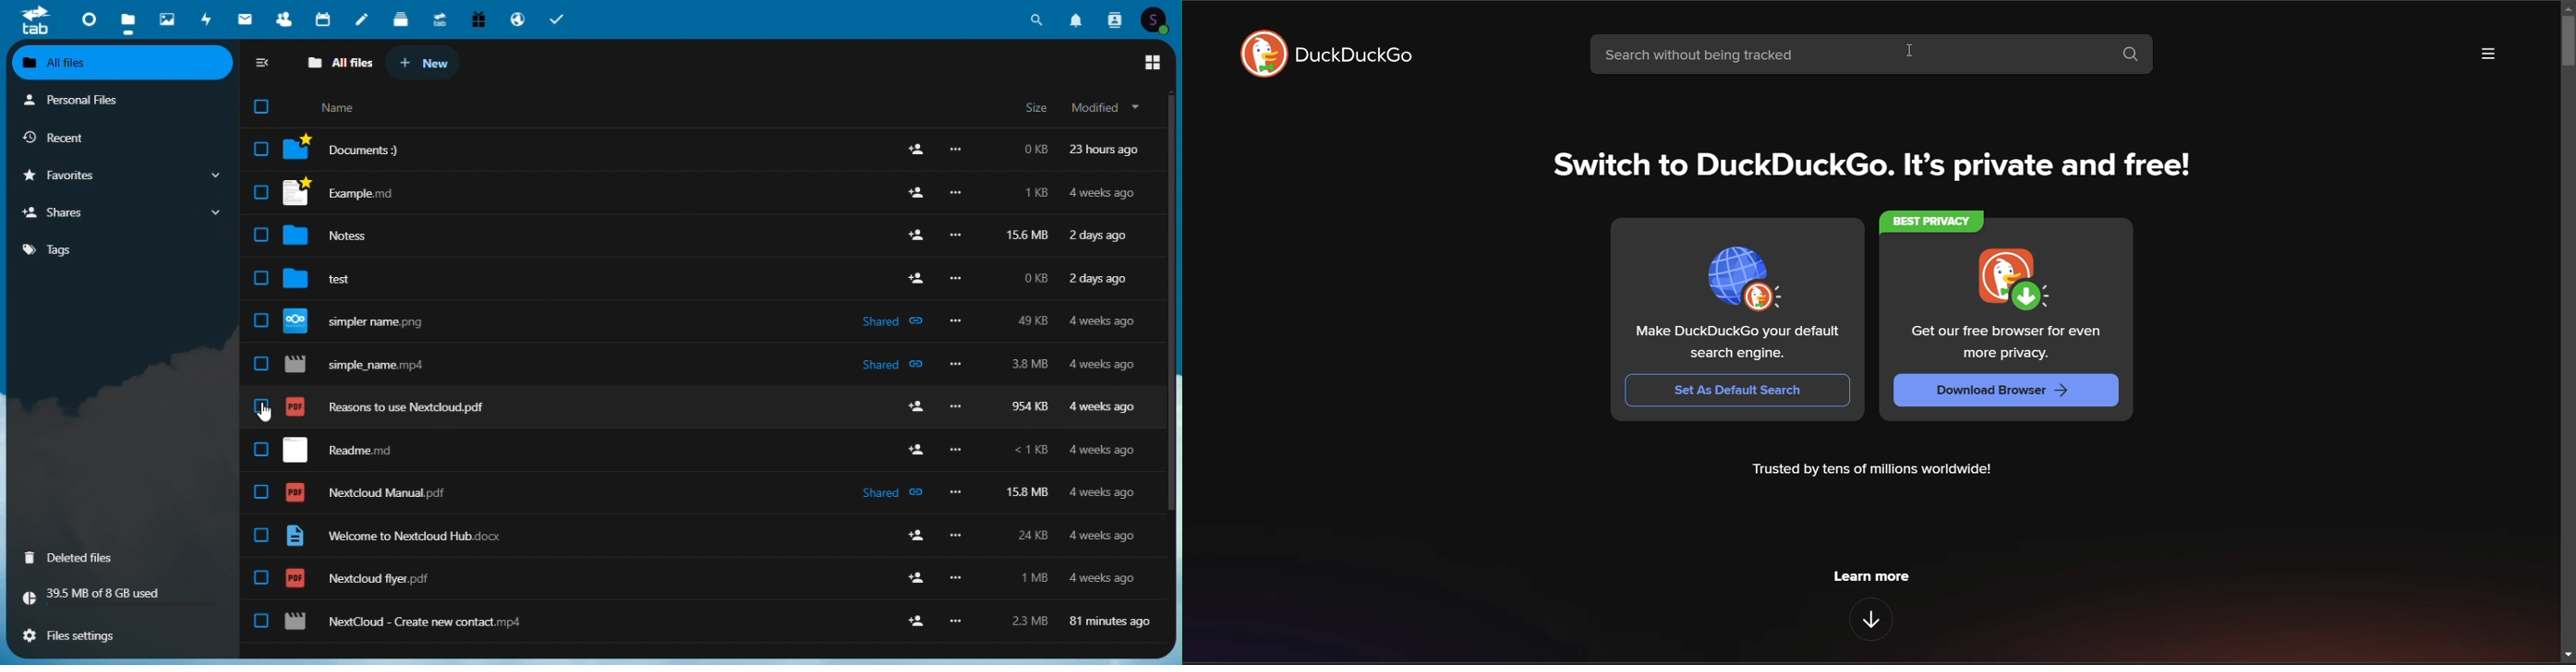 This screenshot has height=672, width=2576. I want to click on readme.md, so click(337, 449).